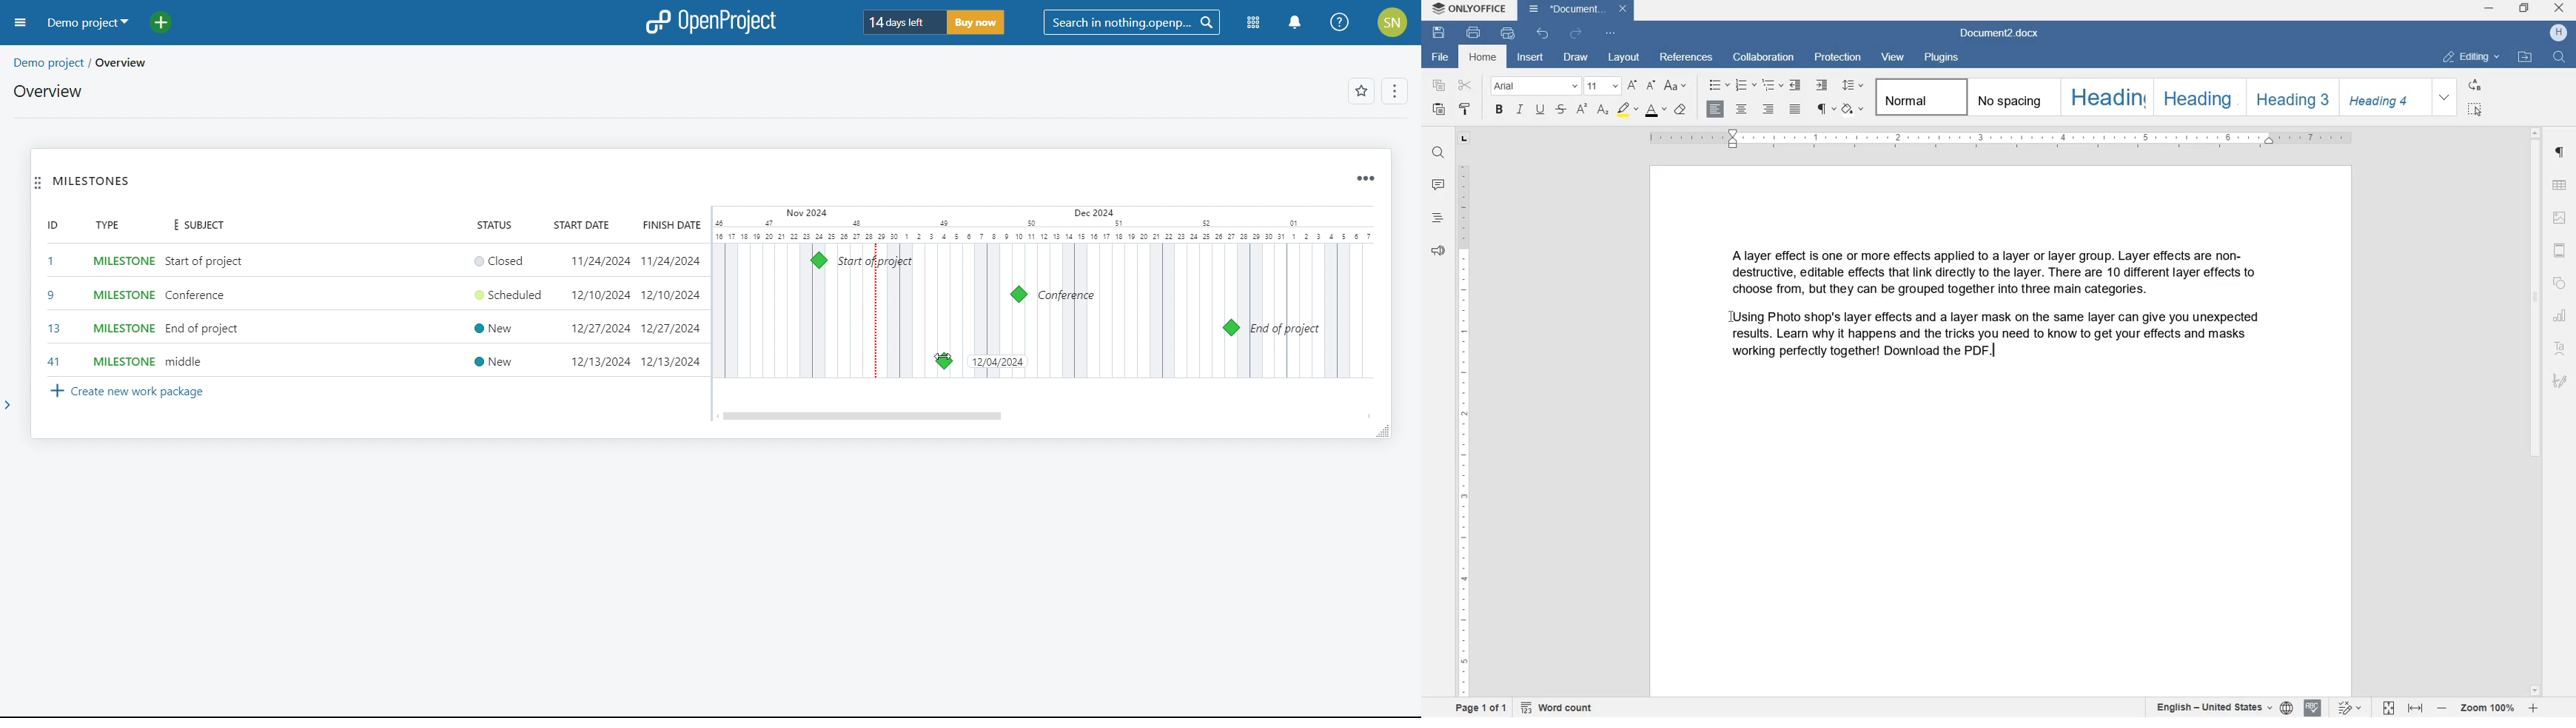  What do you see at coordinates (1796, 86) in the screenshot?
I see `DECREASE INDENT` at bounding box center [1796, 86].